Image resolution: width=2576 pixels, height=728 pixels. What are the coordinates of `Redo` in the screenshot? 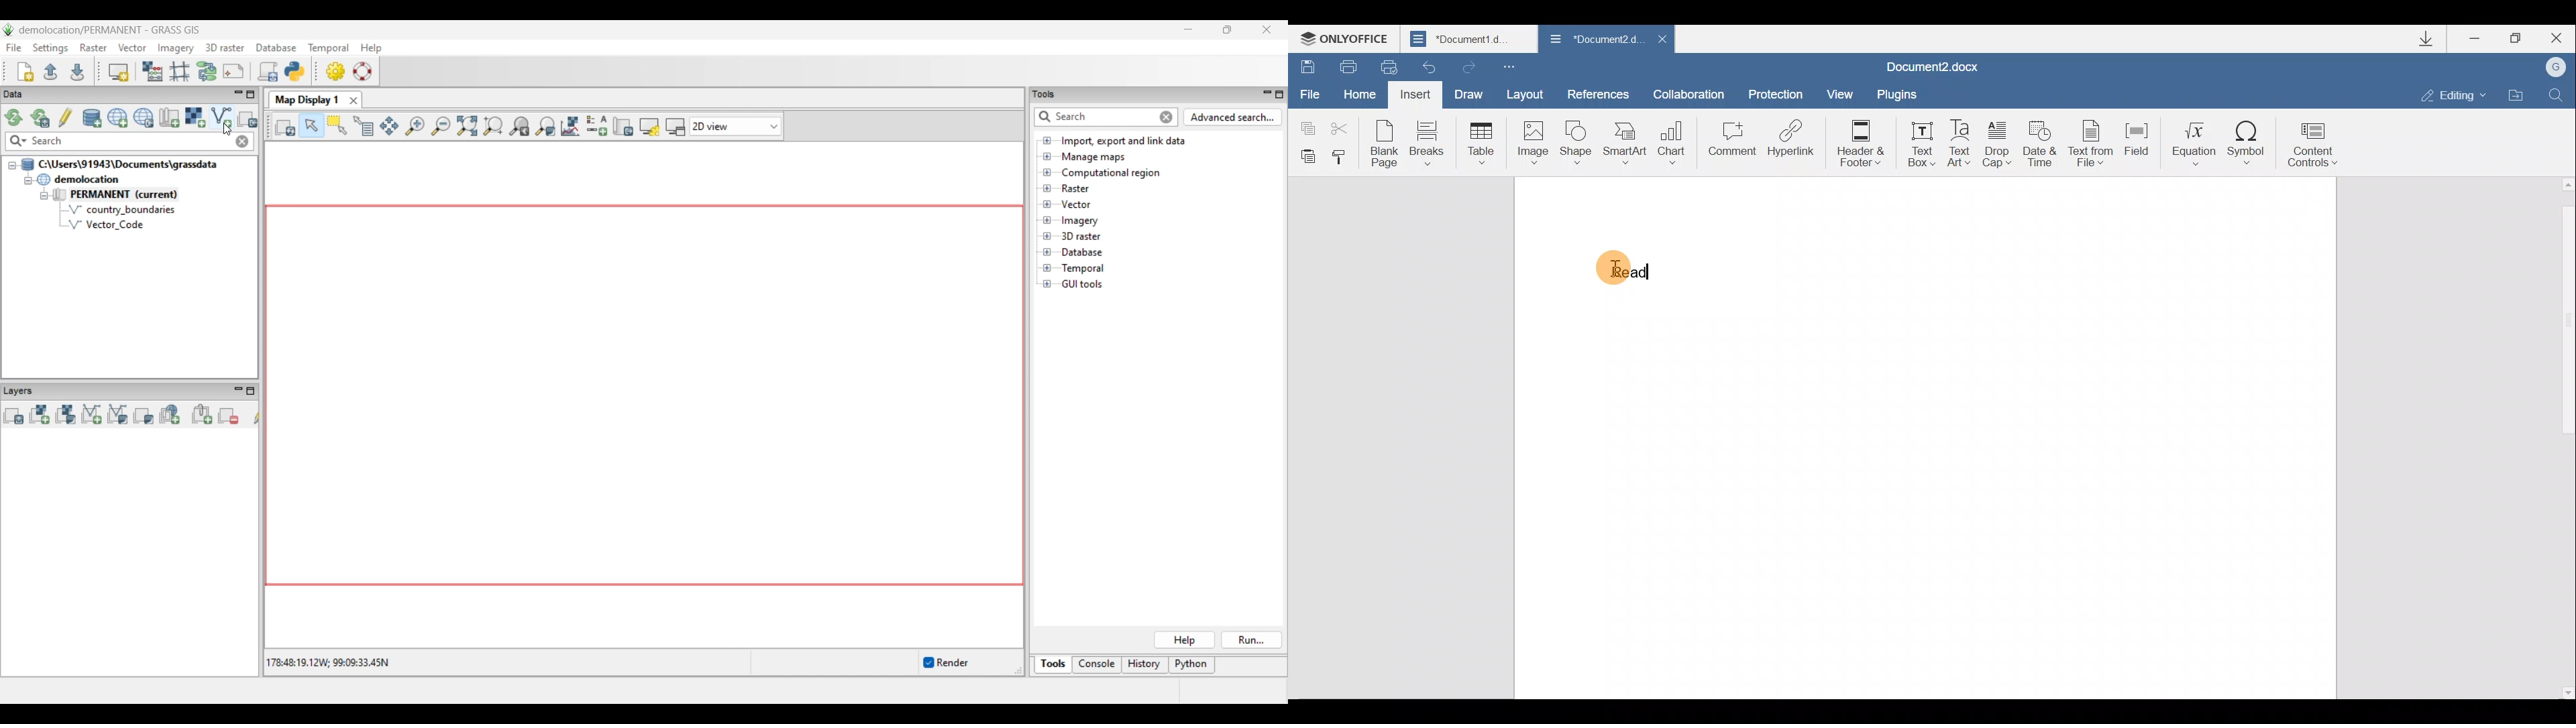 It's located at (1468, 66).